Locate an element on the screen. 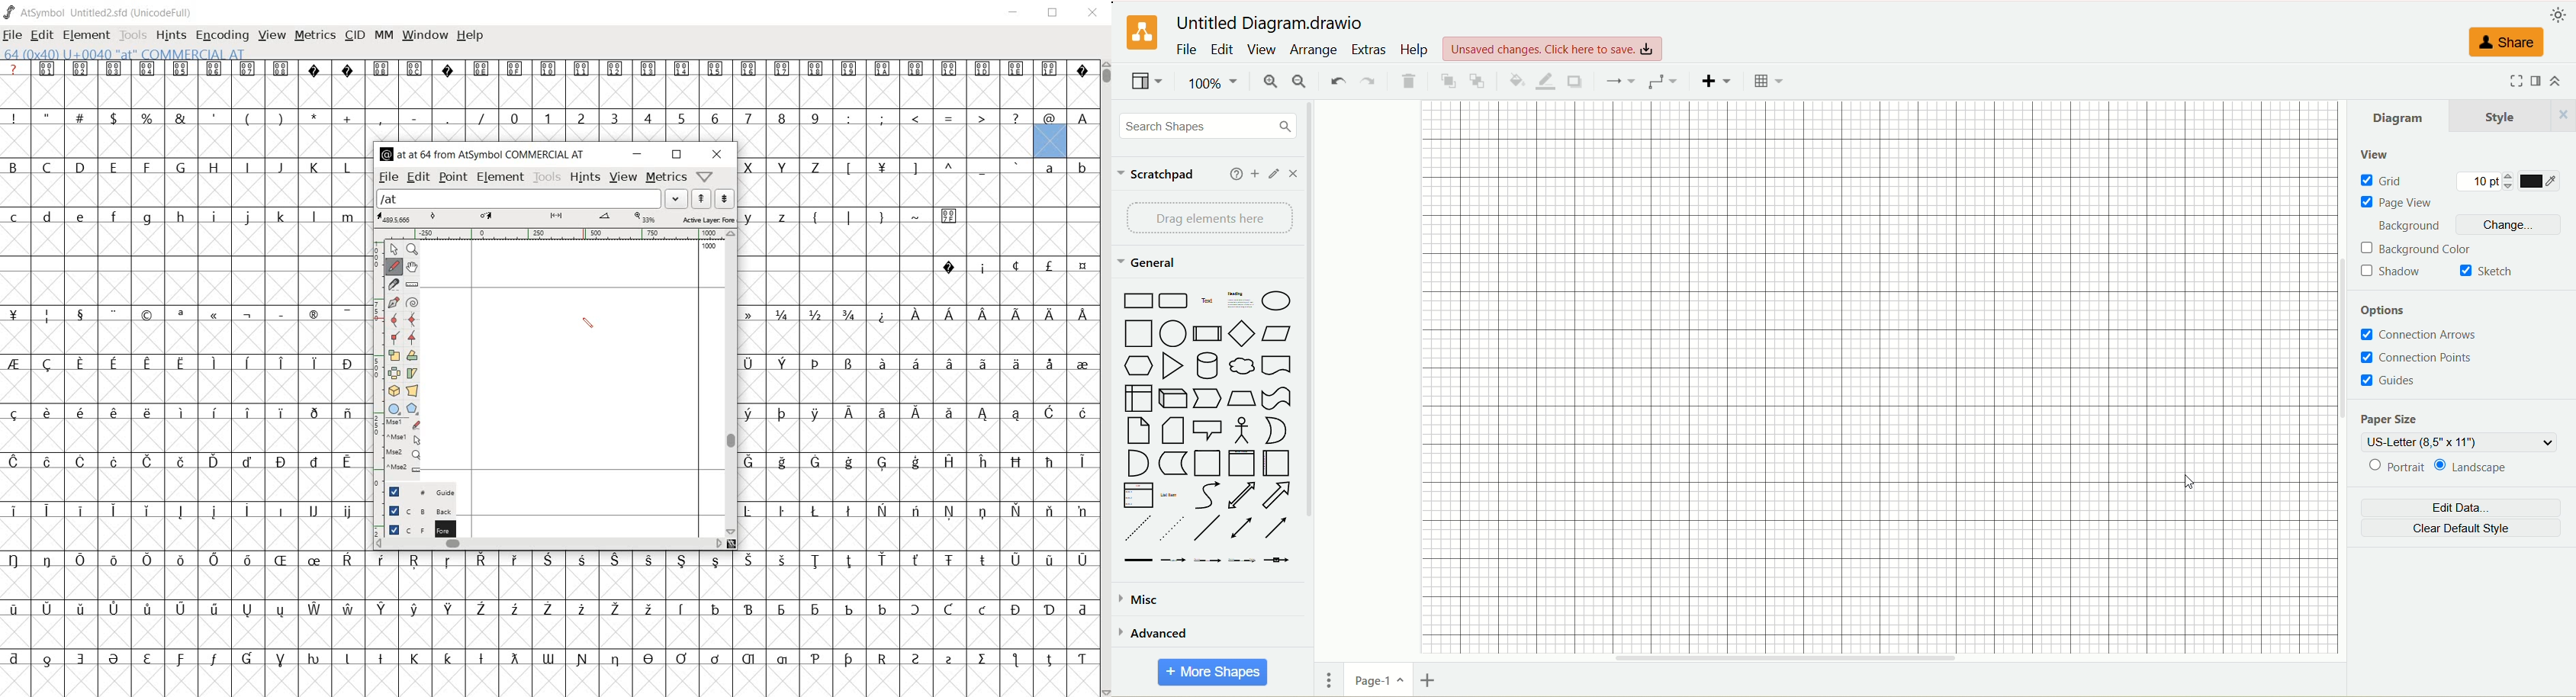 The height and width of the screenshot is (700, 2576). more shapes is located at coordinates (1211, 671).